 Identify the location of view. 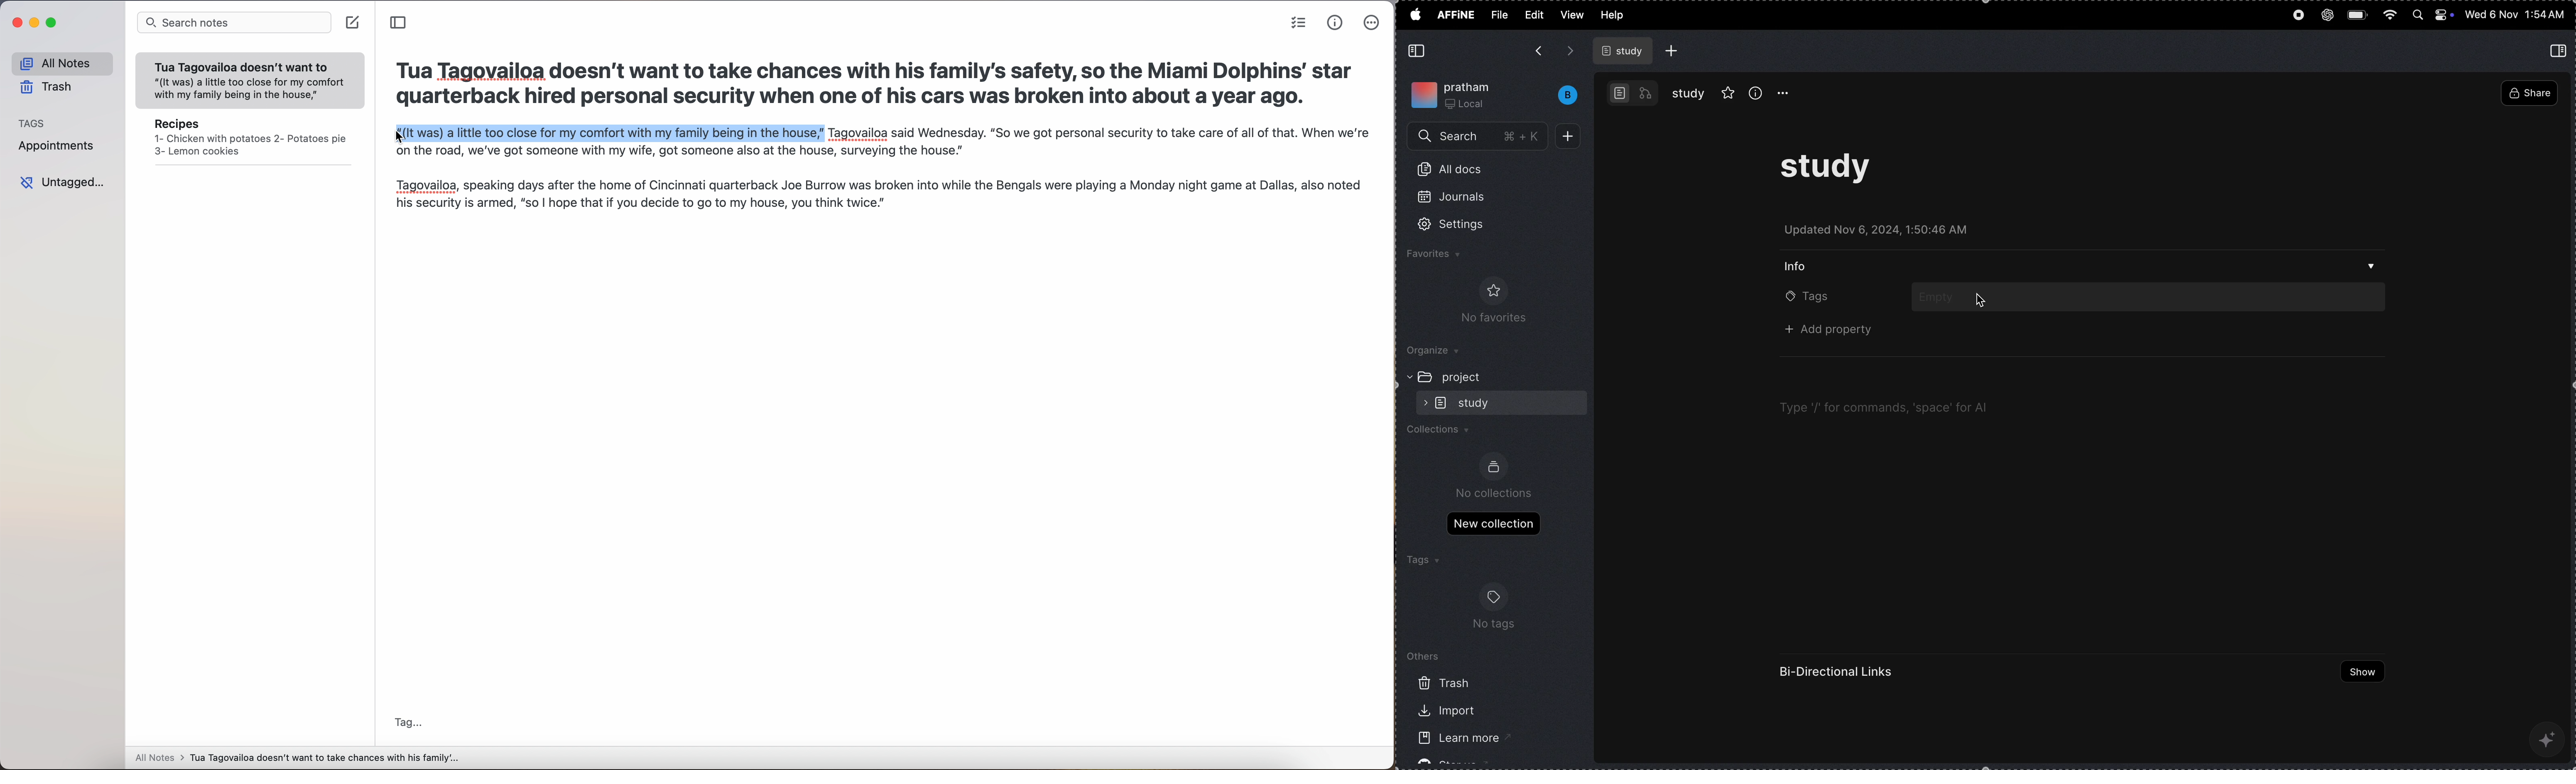
(1572, 14).